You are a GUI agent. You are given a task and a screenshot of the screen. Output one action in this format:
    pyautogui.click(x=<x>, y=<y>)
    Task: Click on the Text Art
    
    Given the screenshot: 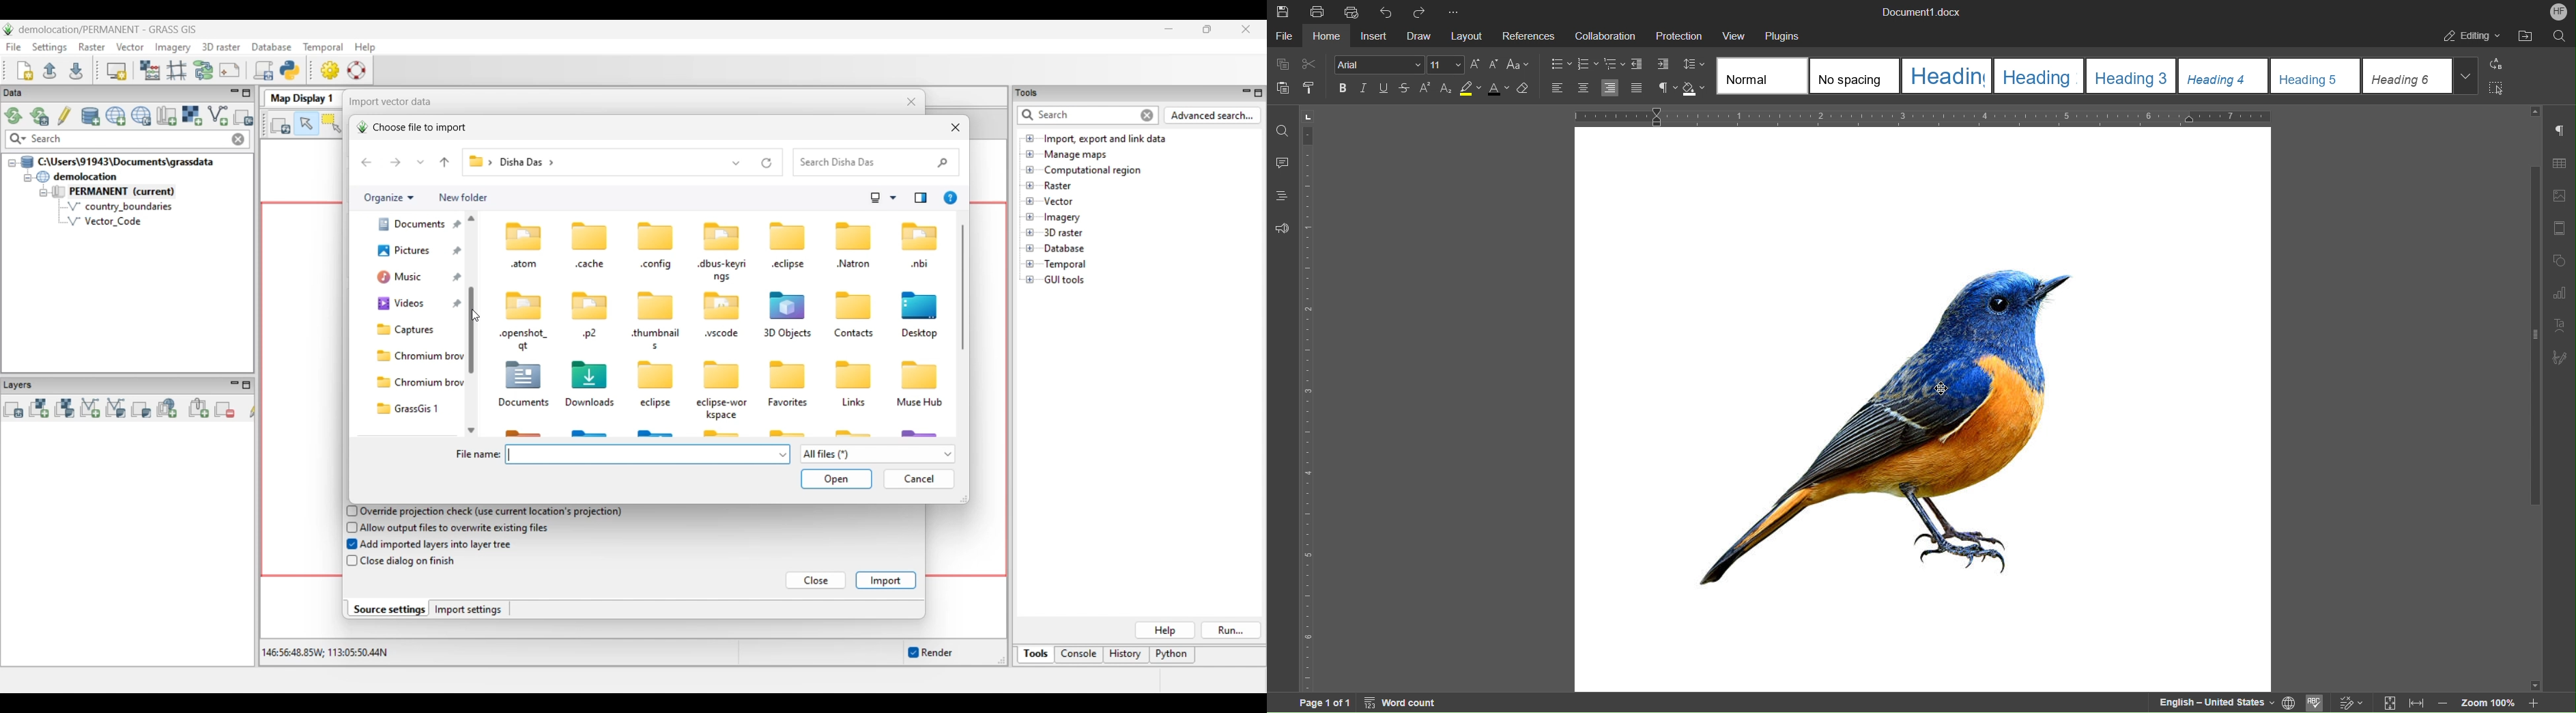 What is the action you would take?
    pyautogui.click(x=2558, y=325)
    